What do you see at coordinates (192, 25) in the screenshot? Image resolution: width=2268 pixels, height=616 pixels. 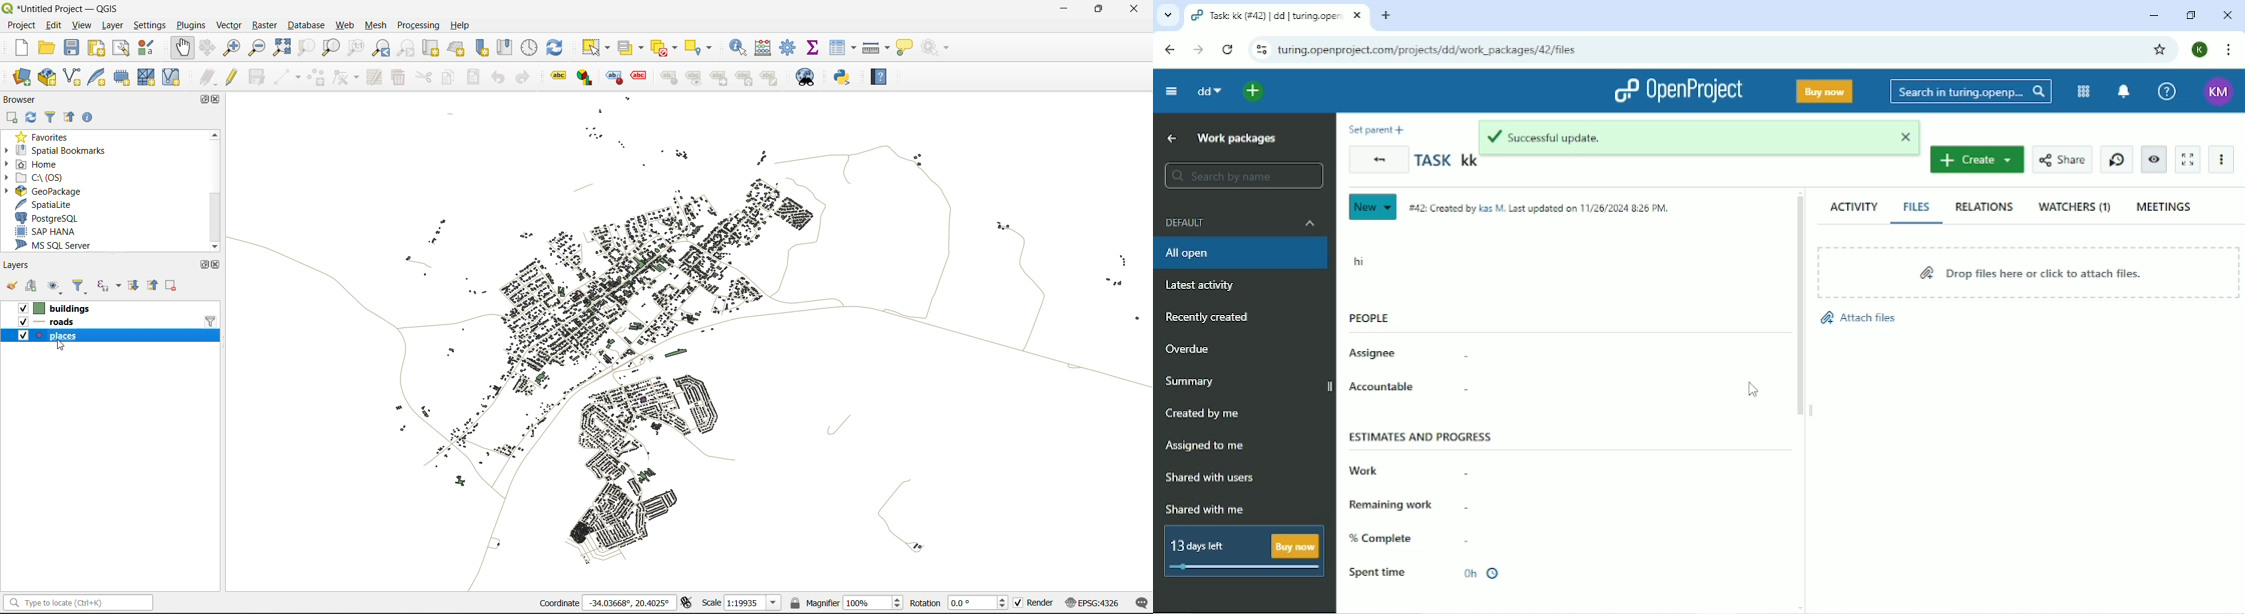 I see `plugins` at bounding box center [192, 25].